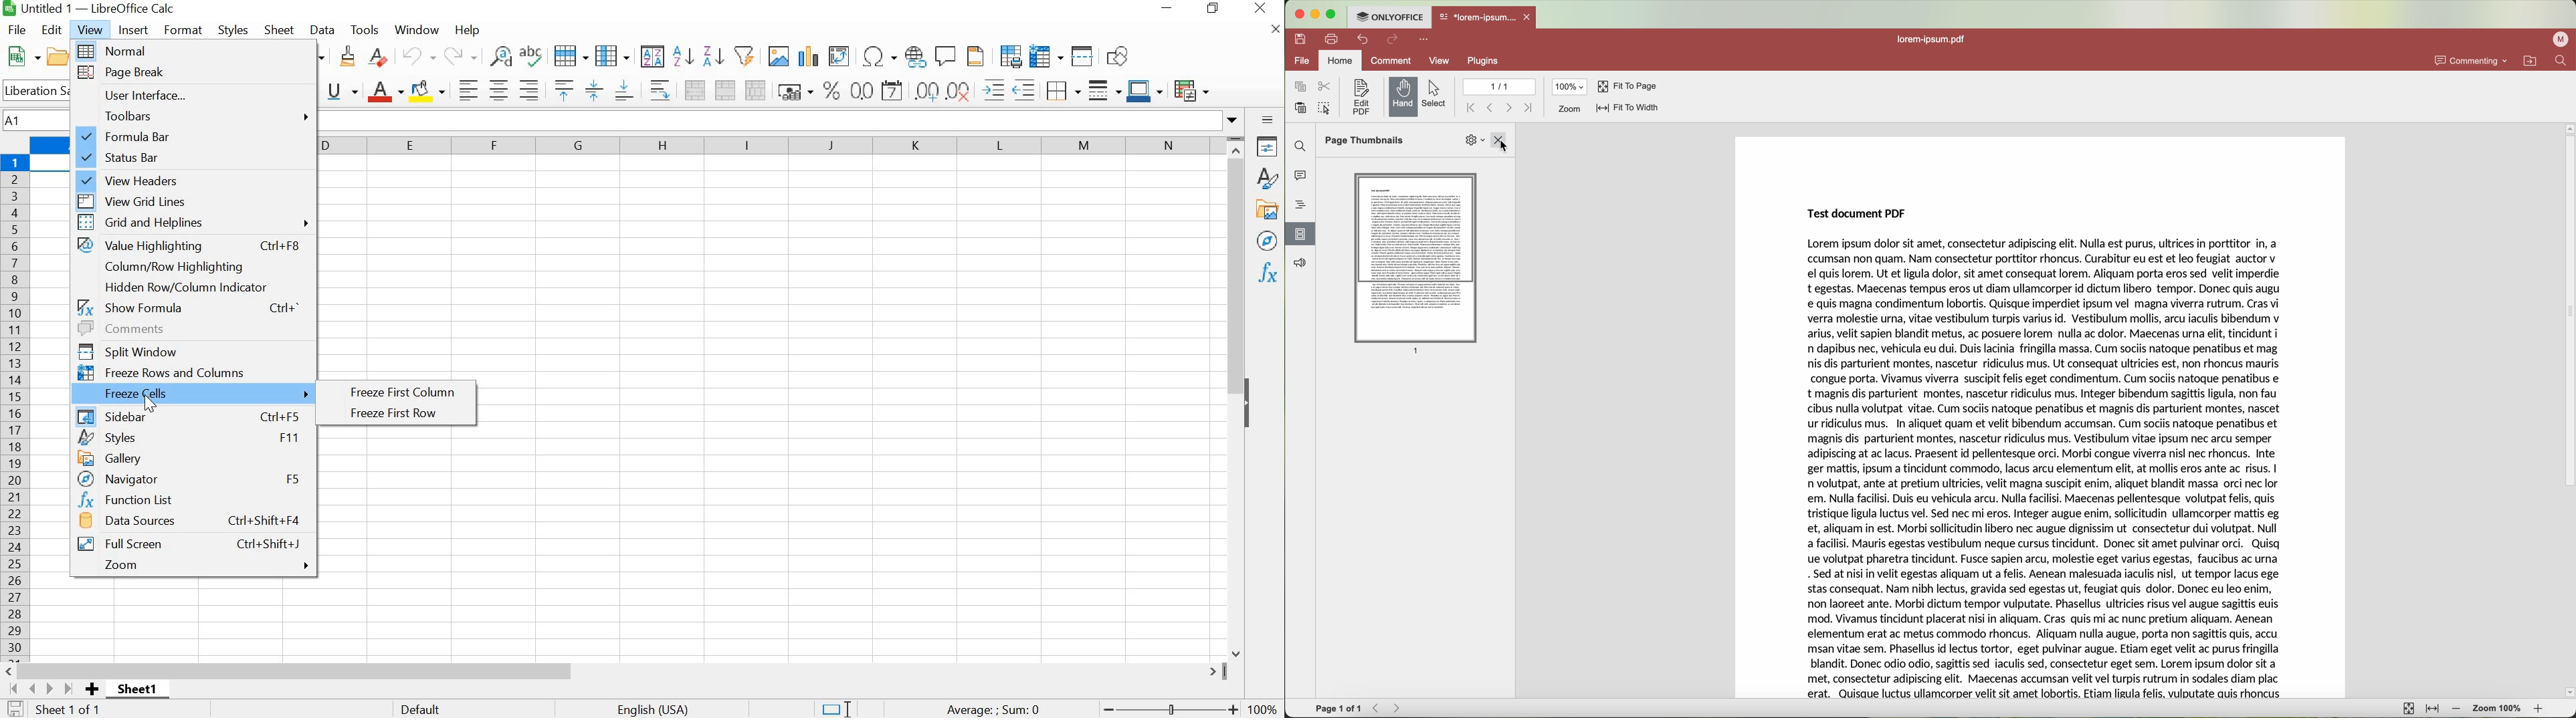 This screenshot has height=728, width=2576. I want to click on SPLIT WINDOW, so click(1081, 55).